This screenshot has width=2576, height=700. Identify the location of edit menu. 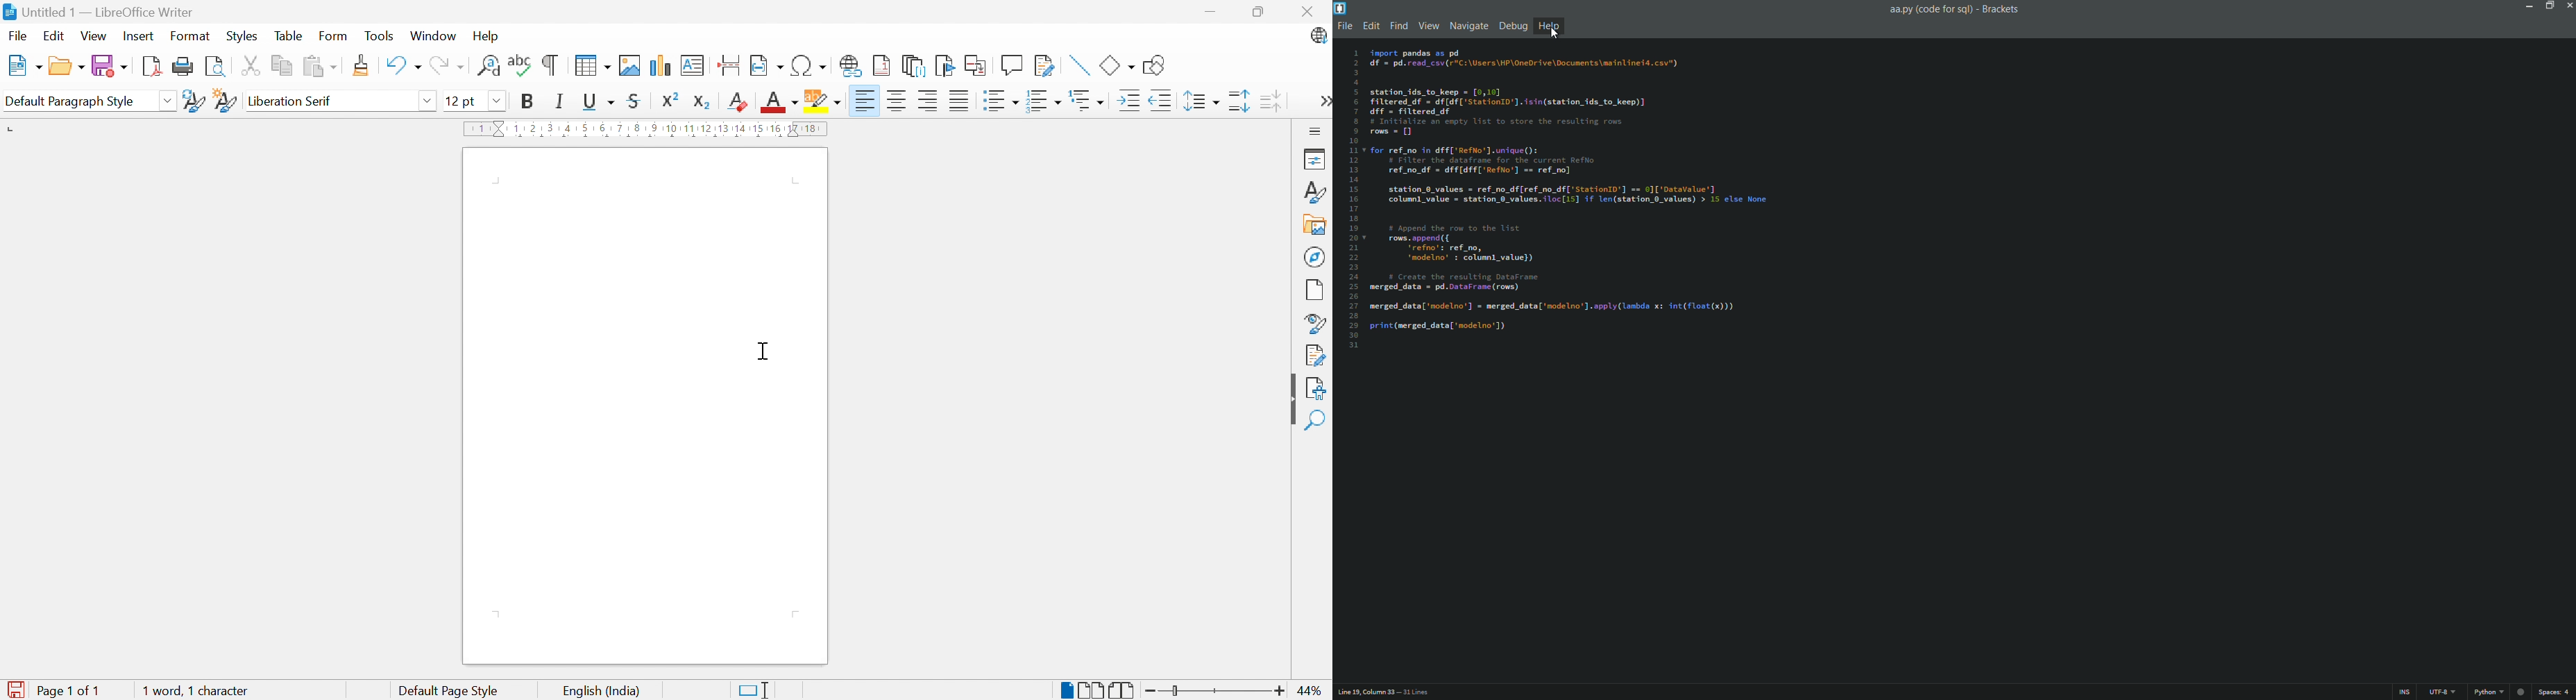
(1371, 26).